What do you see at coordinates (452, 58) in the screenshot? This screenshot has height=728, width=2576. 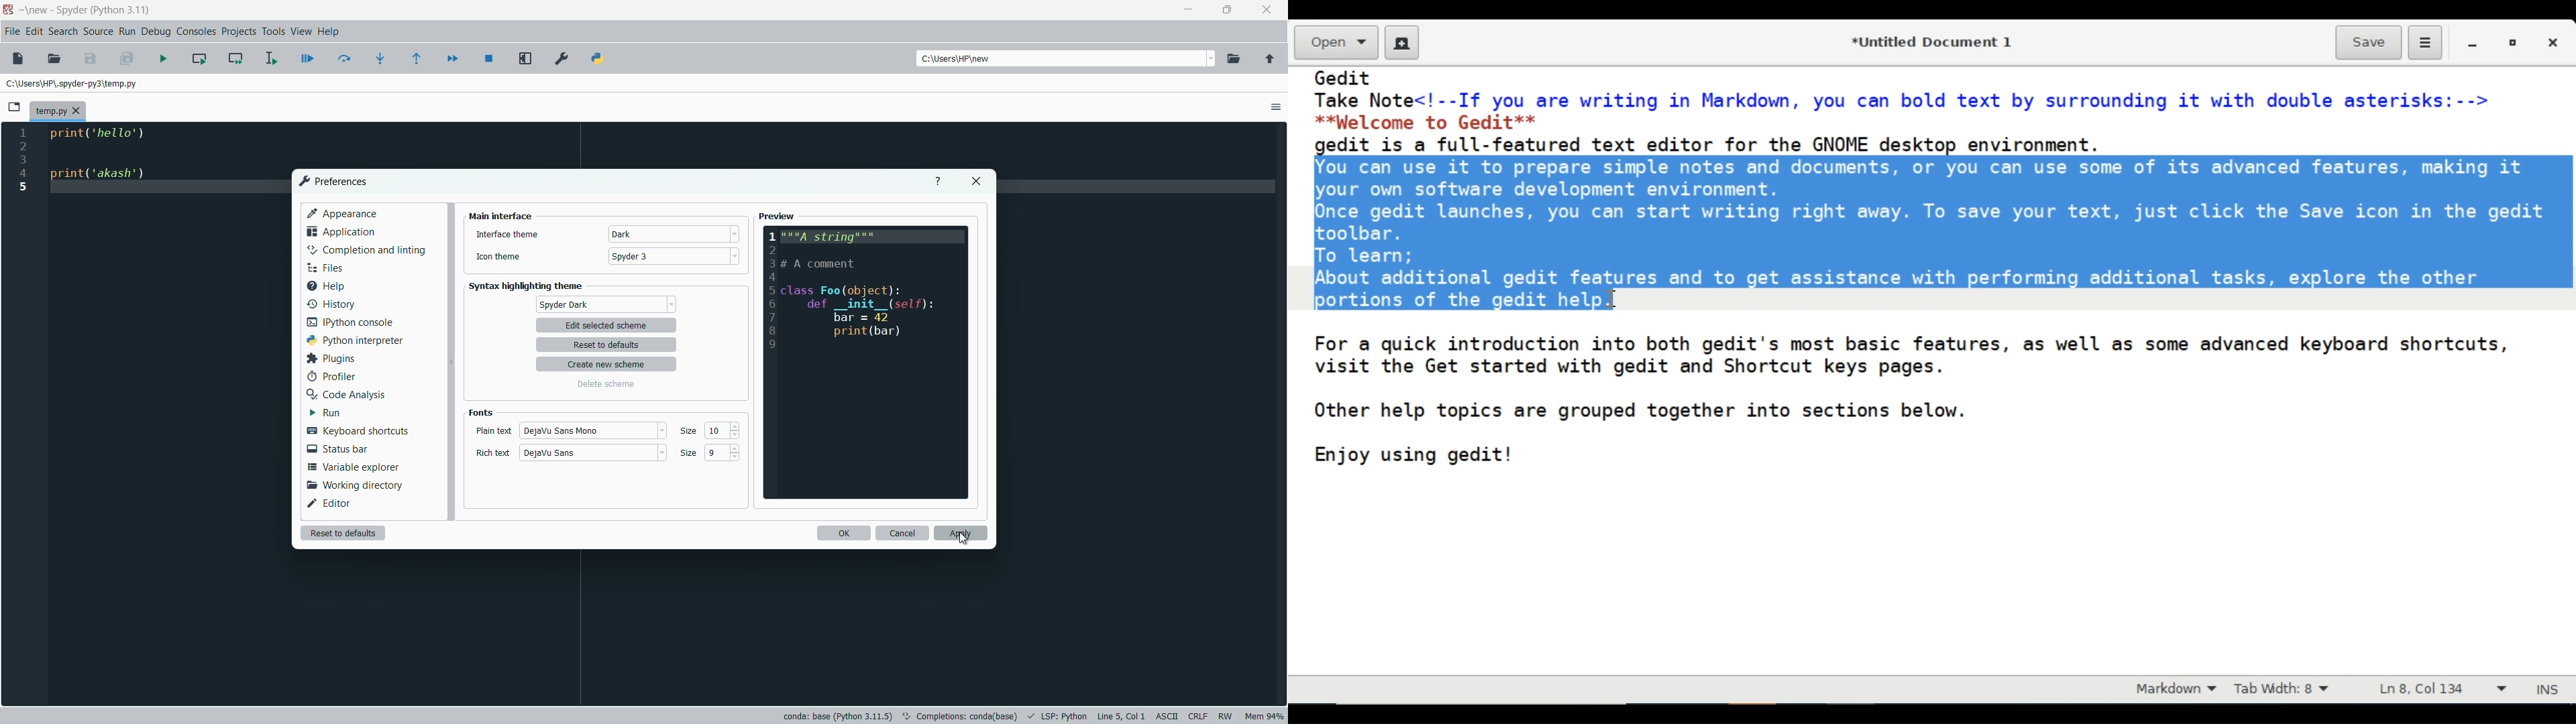 I see `continue execution until next breakdown` at bounding box center [452, 58].